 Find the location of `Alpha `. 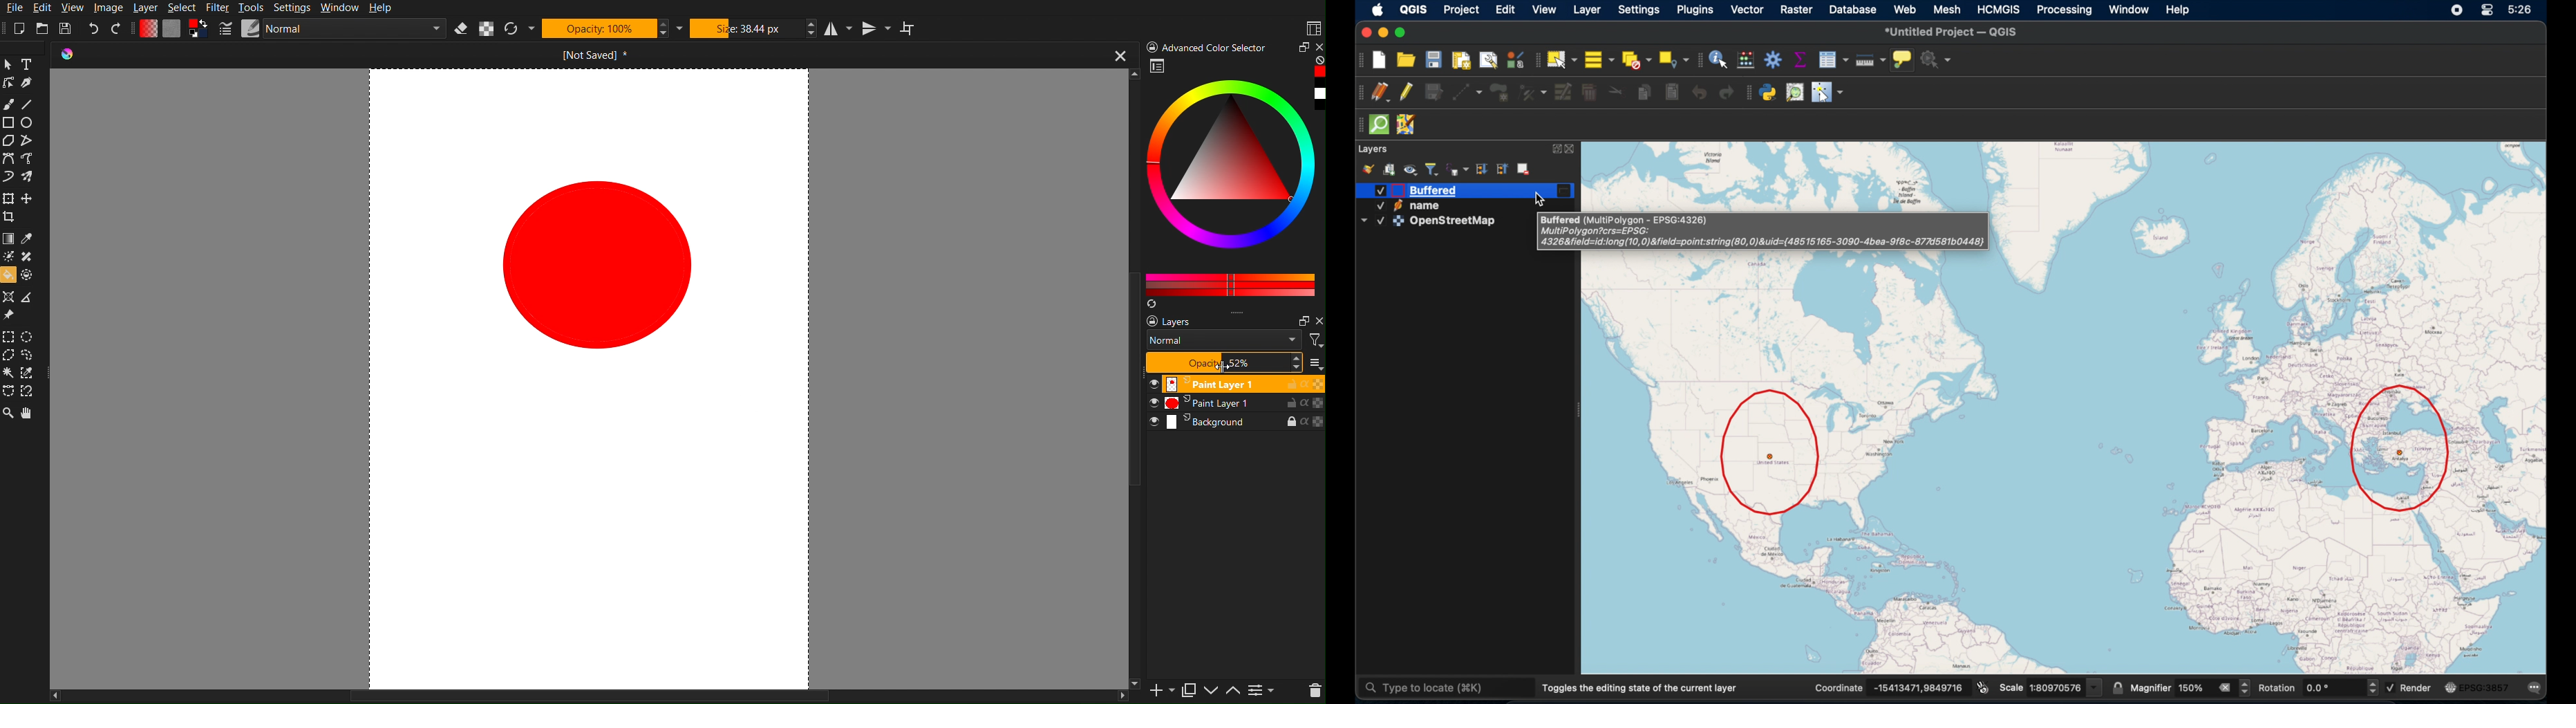

Alpha  is located at coordinates (488, 30).